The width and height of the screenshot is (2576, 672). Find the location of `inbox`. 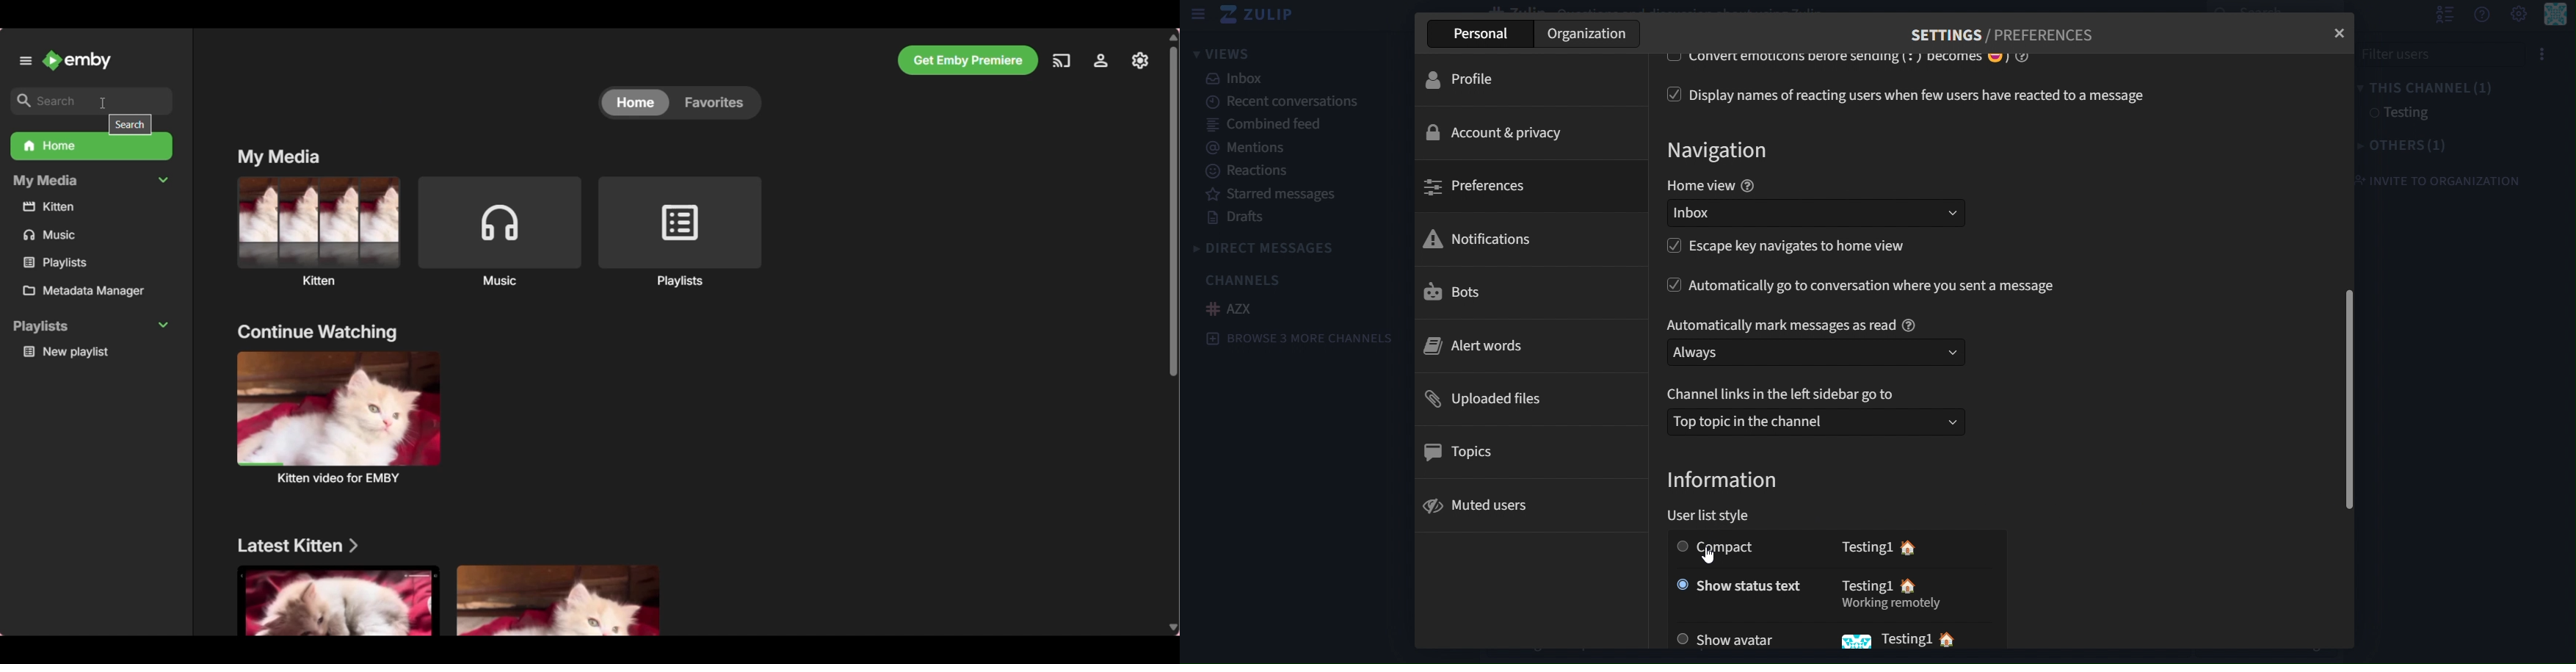

inbox is located at coordinates (1236, 79).